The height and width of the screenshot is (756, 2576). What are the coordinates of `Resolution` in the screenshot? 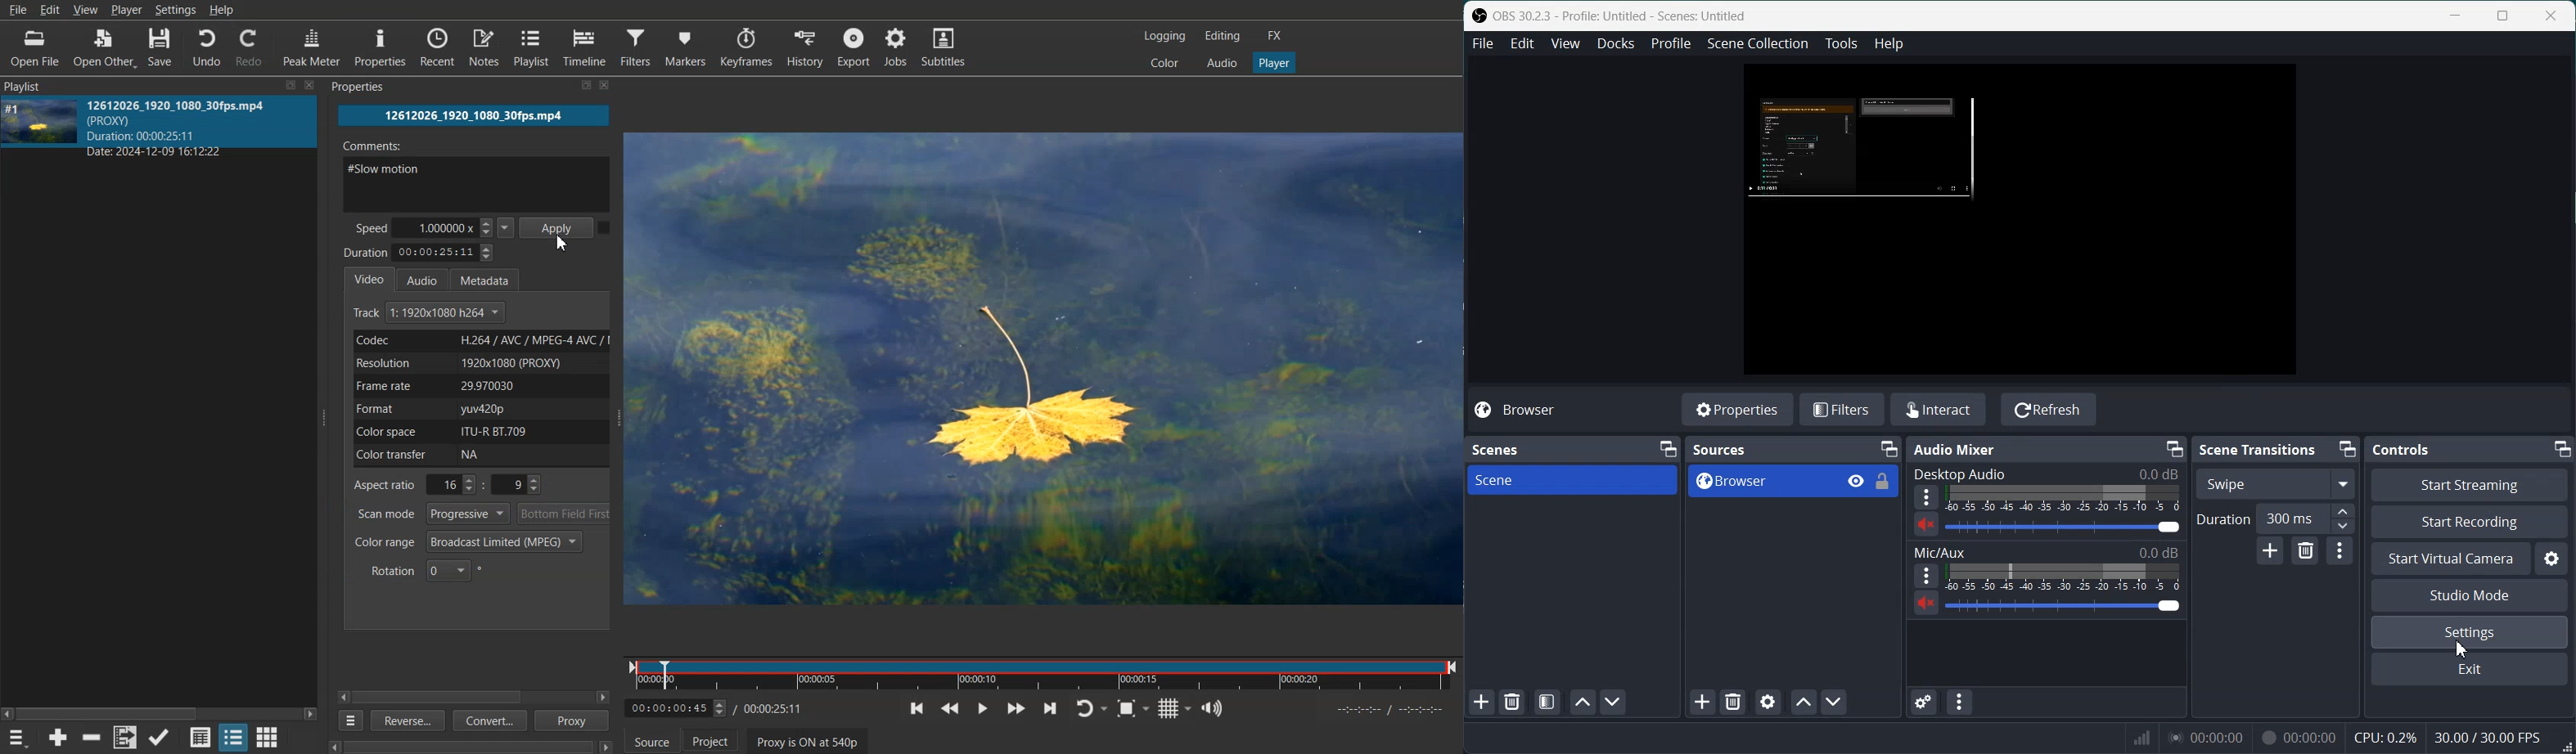 It's located at (479, 363).